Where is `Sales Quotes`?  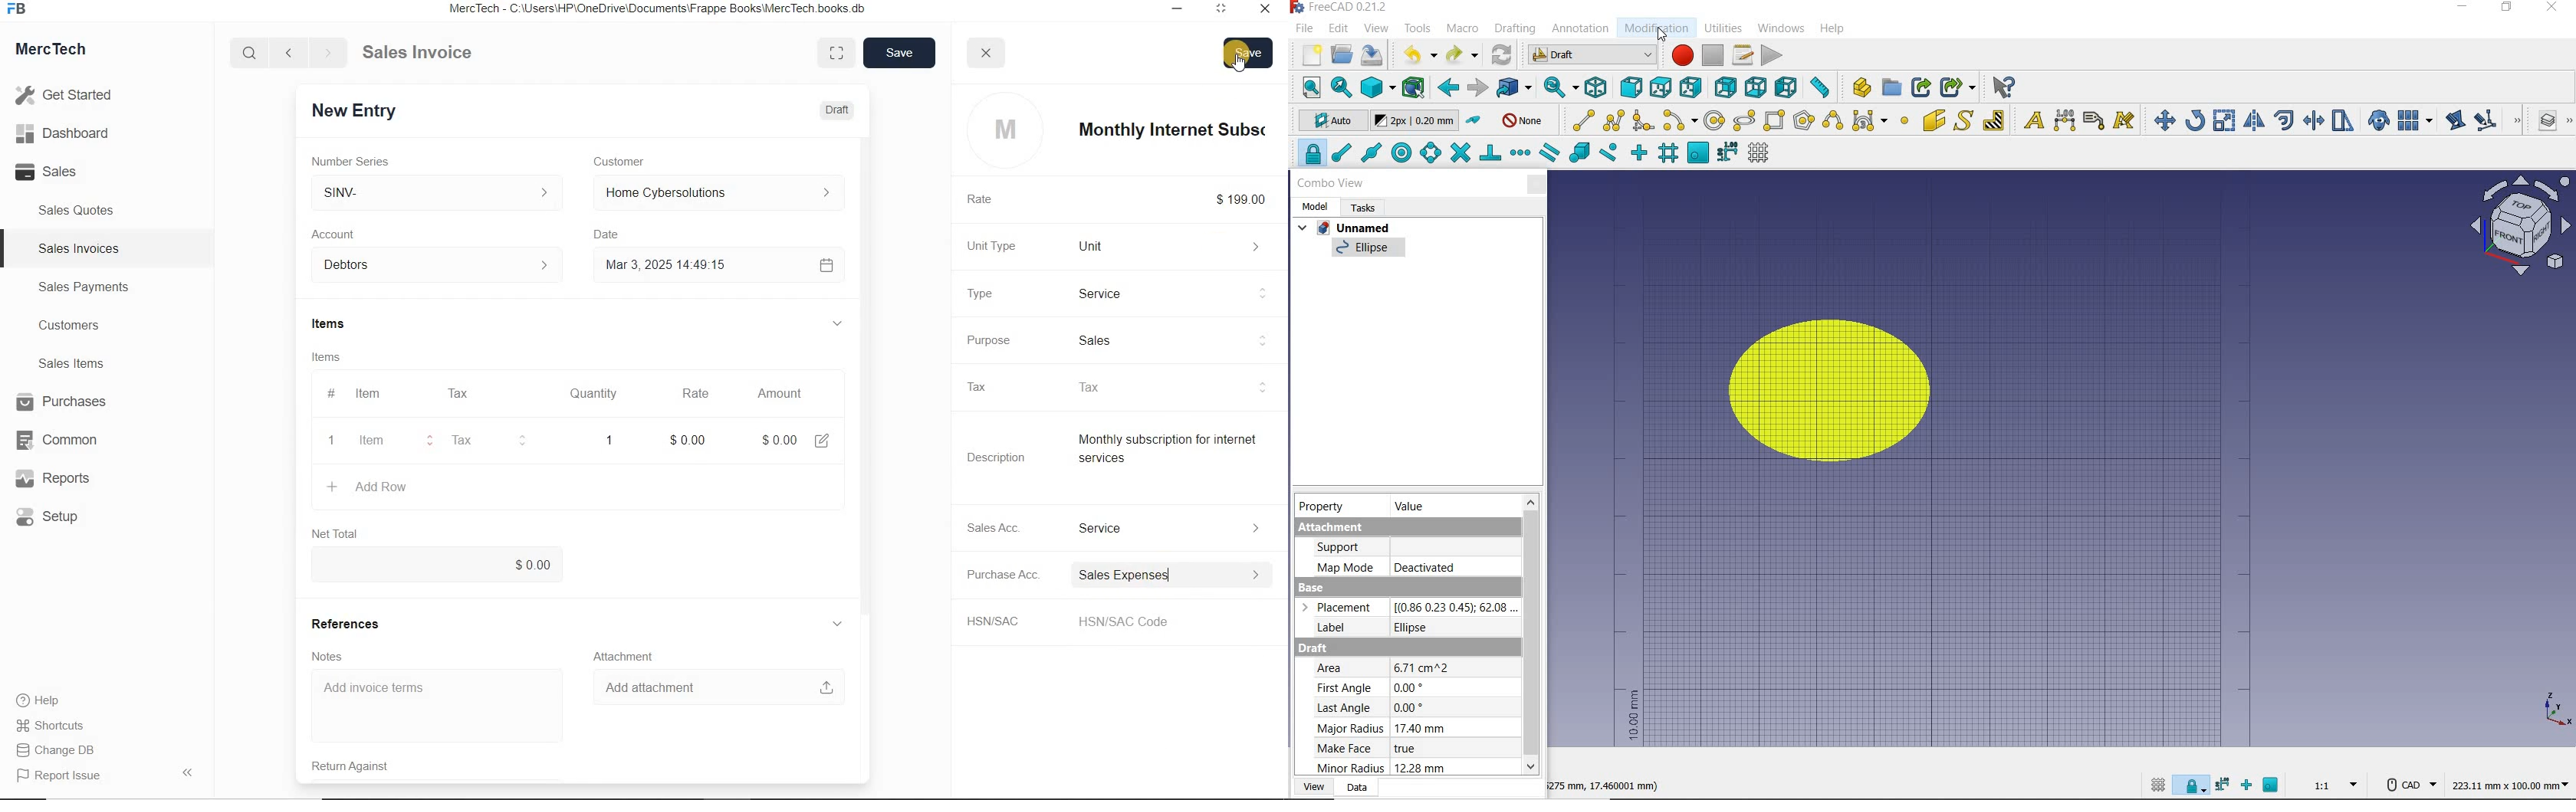 Sales Quotes is located at coordinates (80, 210).